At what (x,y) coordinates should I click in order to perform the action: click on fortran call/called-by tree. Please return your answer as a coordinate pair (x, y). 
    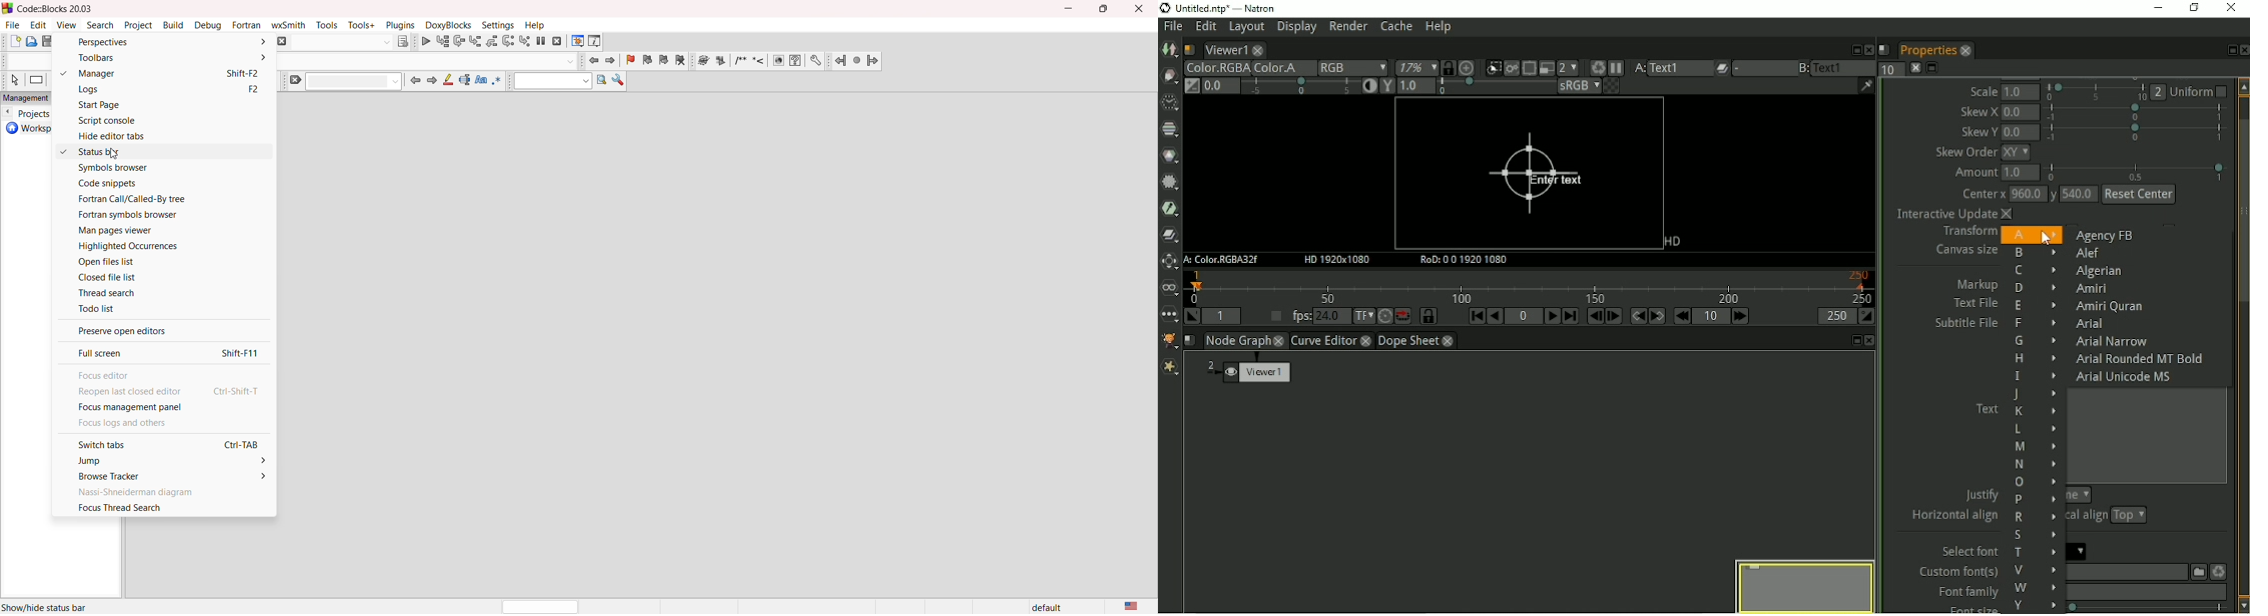
    Looking at the image, I should click on (160, 197).